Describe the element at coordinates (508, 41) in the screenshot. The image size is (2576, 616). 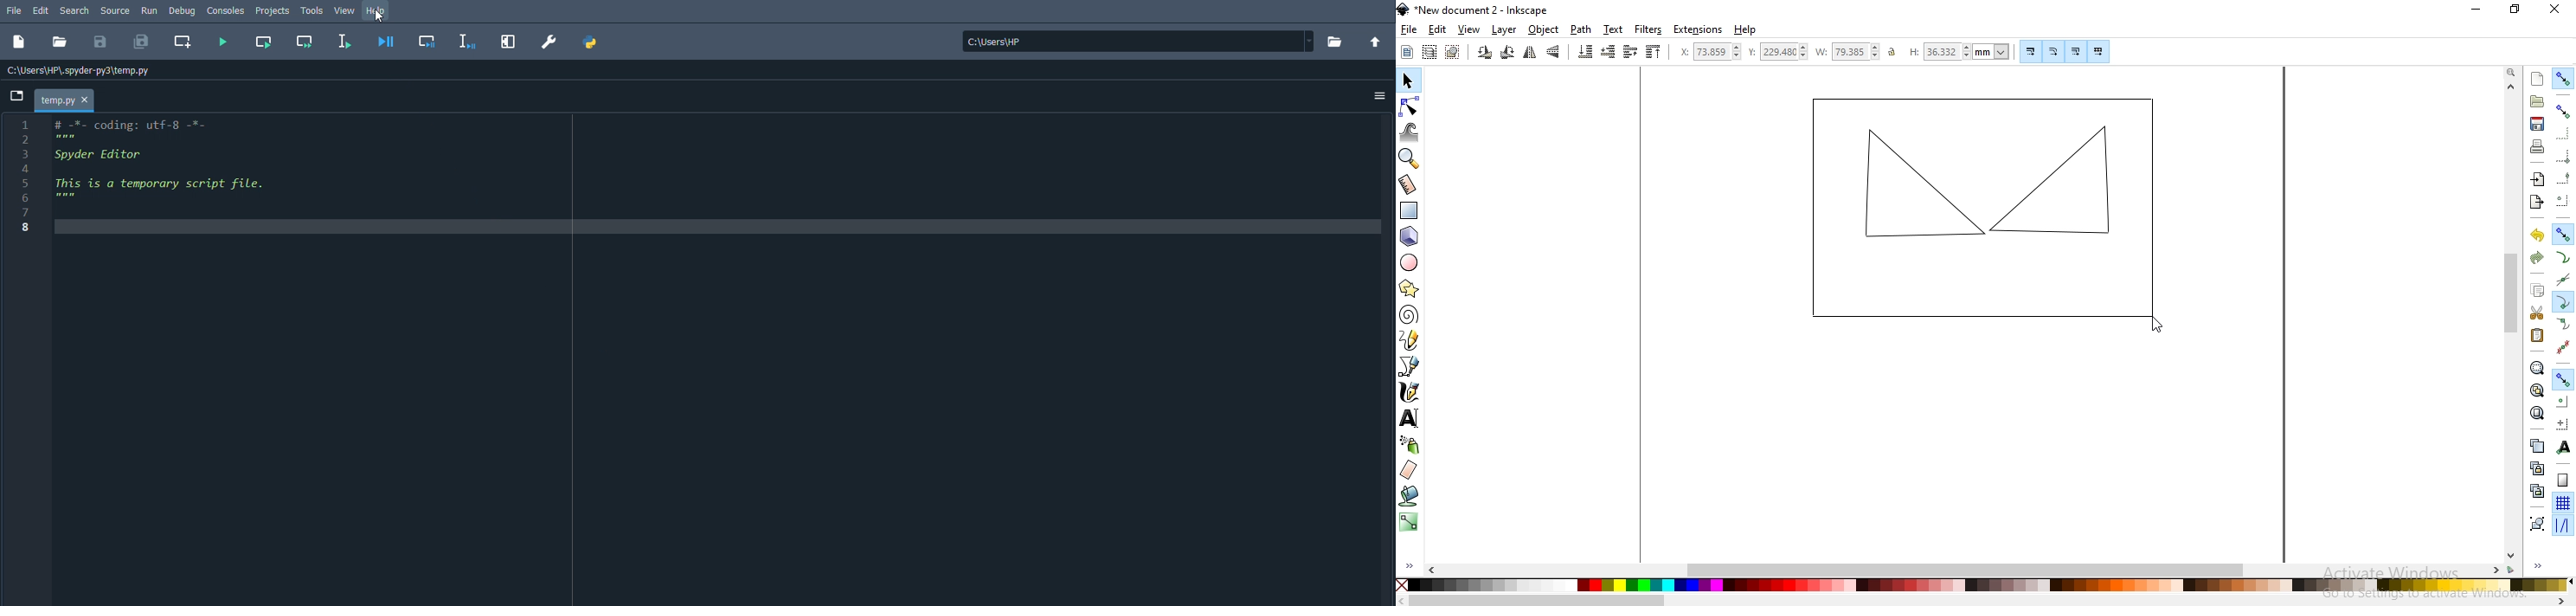
I see `Maximize current pane` at that location.